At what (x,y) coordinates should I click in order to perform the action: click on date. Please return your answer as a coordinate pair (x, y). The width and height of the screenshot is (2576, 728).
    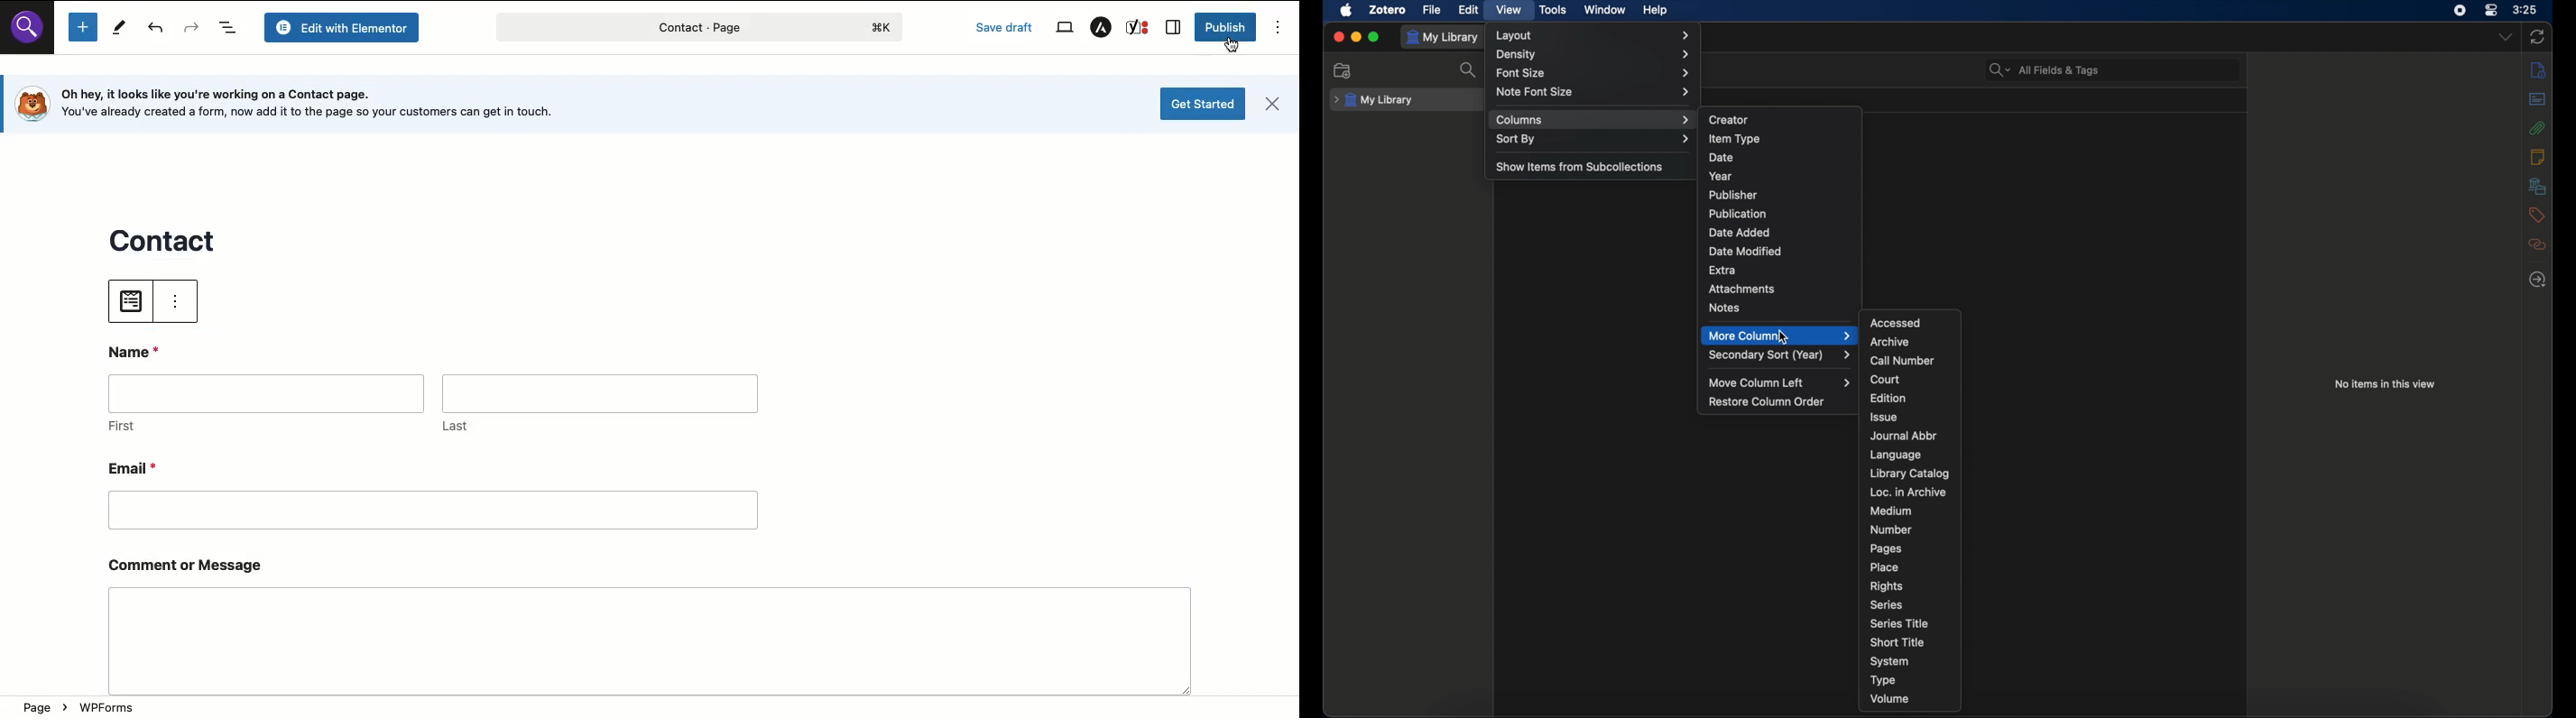
    Looking at the image, I should click on (1721, 157).